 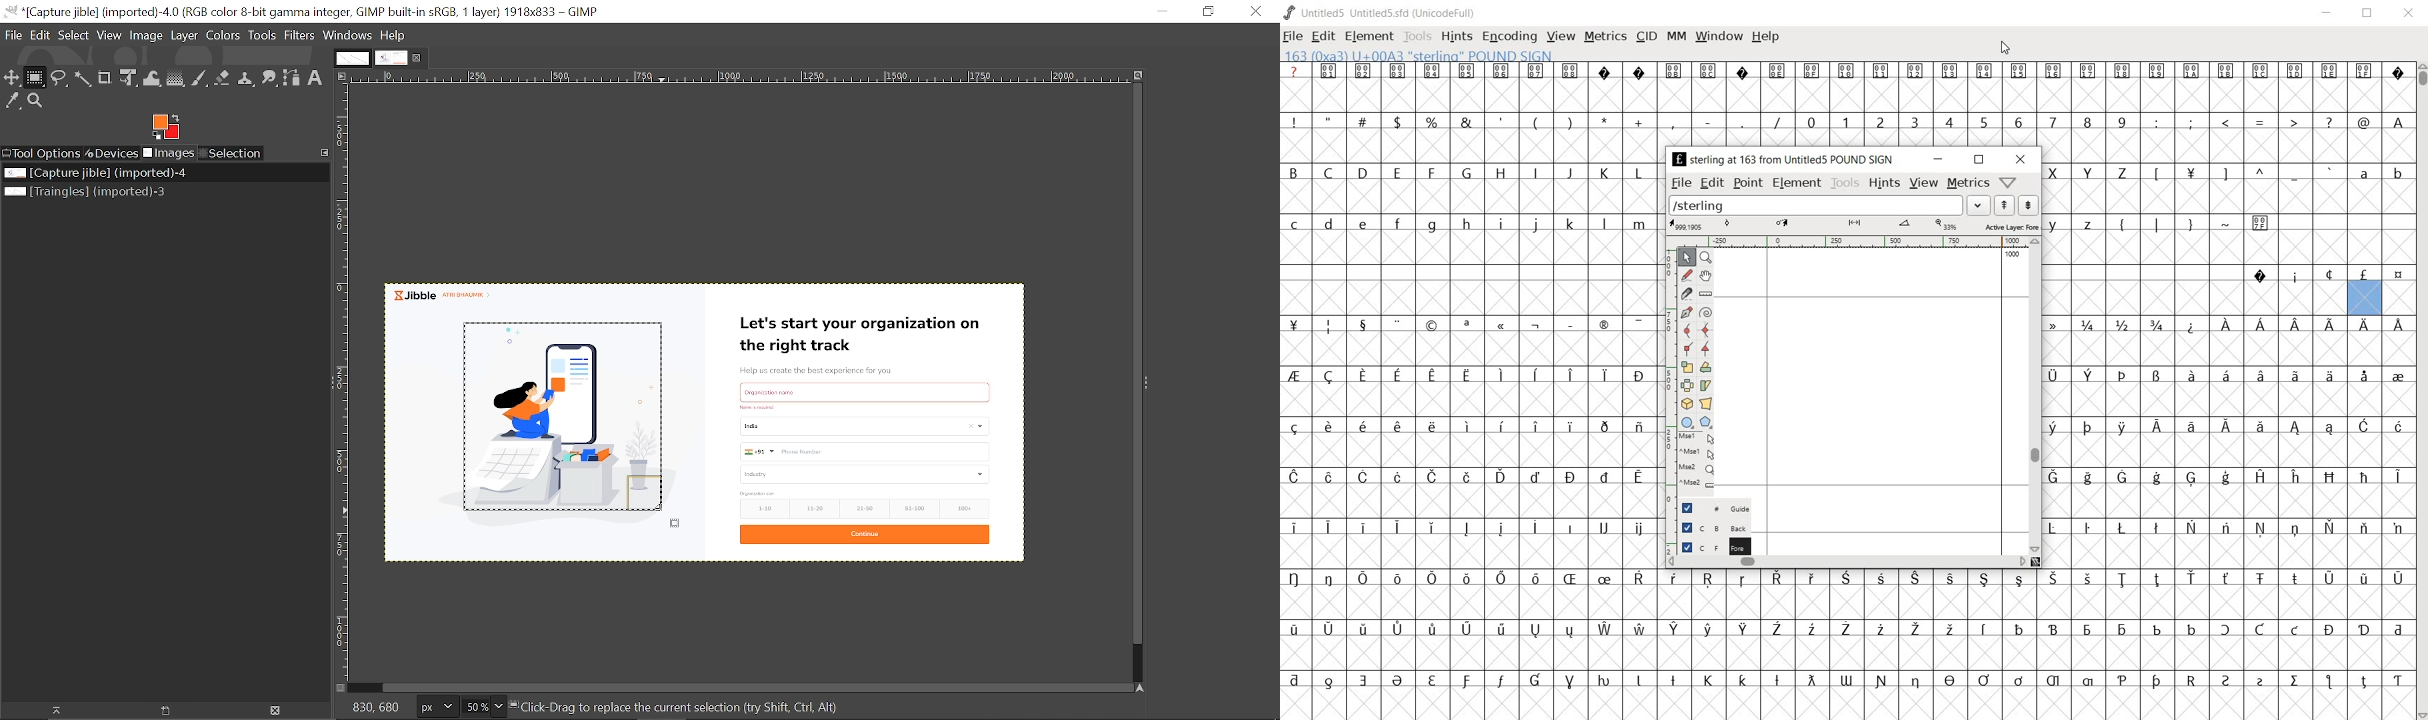 I want to click on Gradient tool, so click(x=176, y=78).